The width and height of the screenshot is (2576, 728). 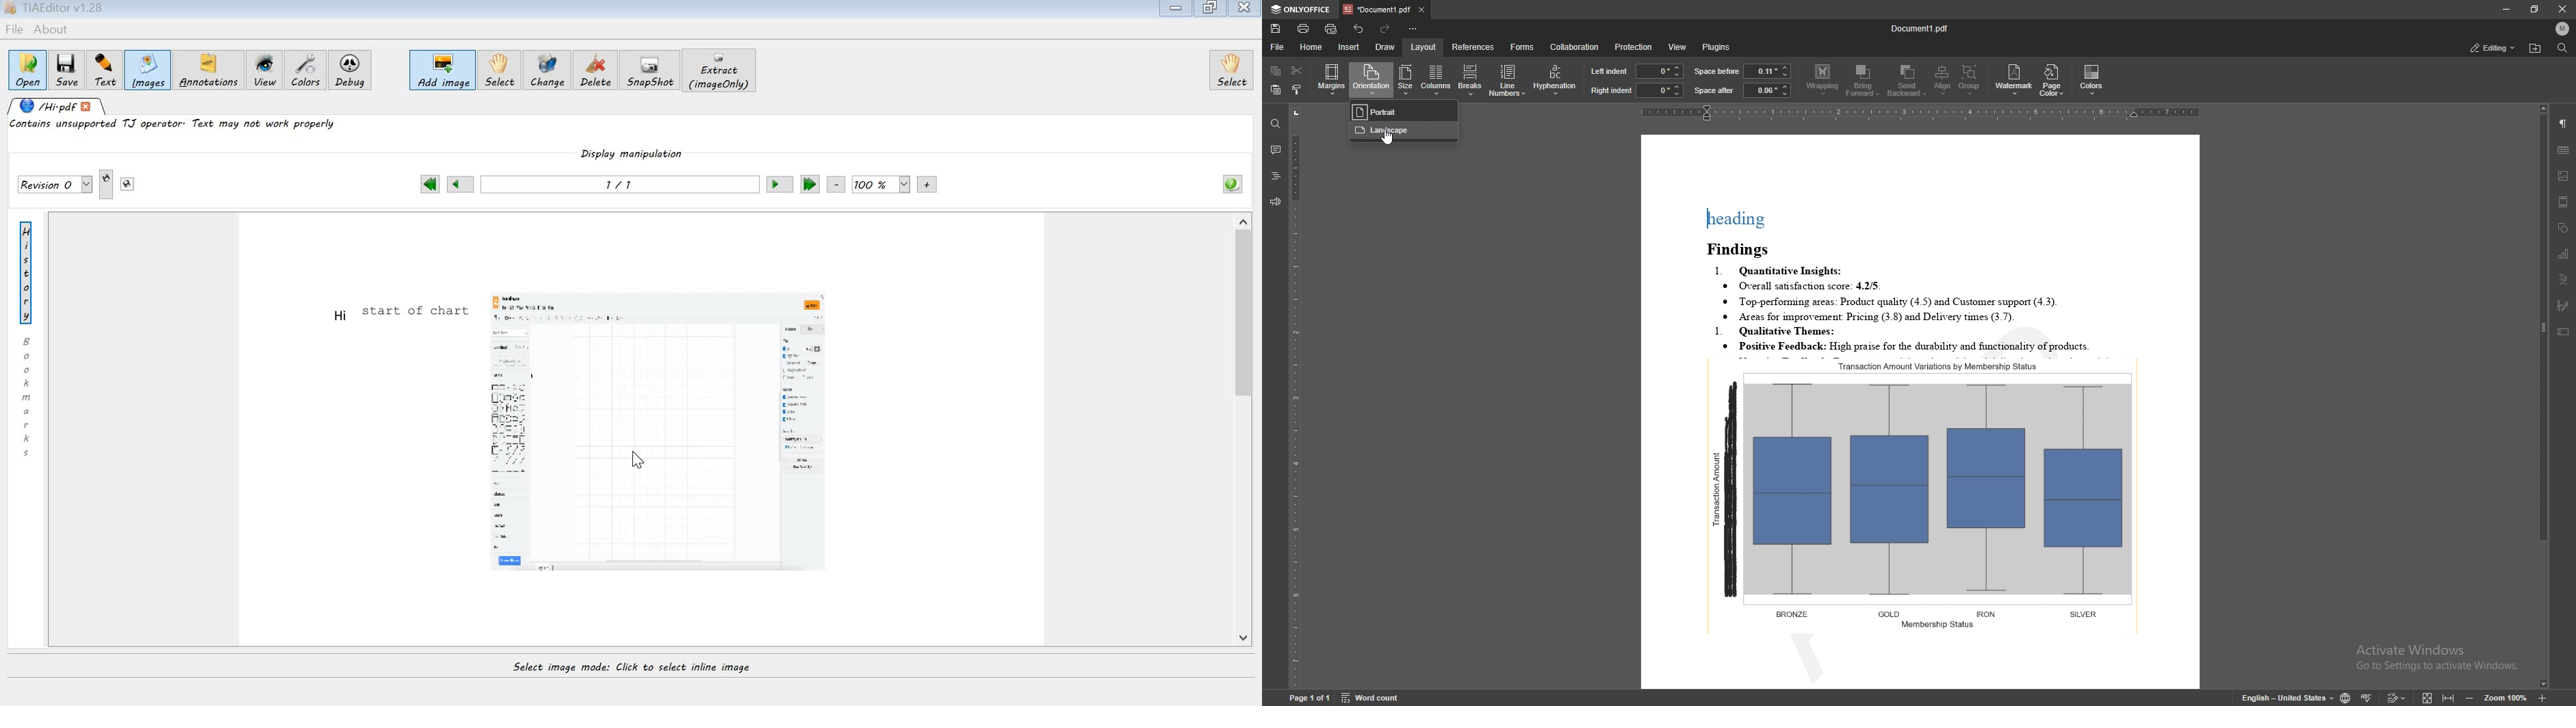 What do you see at coordinates (2469, 698) in the screenshot?
I see `zoom out` at bounding box center [2469, 698].